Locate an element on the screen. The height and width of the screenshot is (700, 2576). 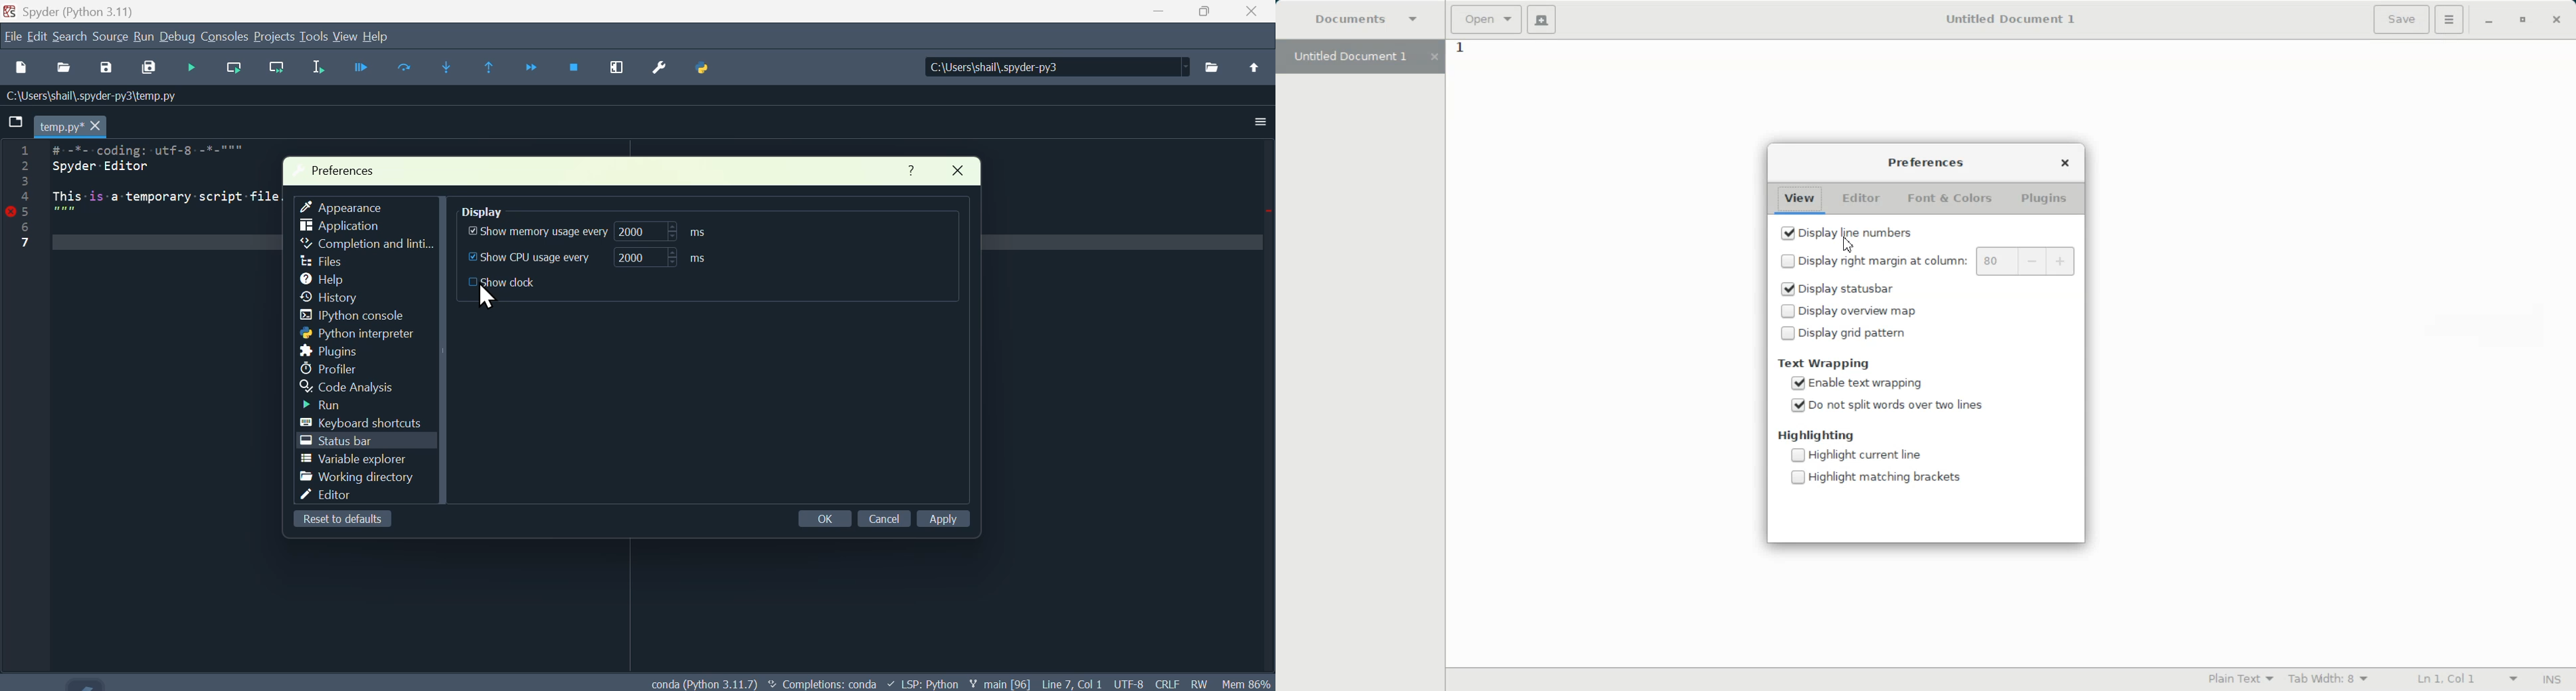
Font & Colors is located at coordinates (1949, 200).